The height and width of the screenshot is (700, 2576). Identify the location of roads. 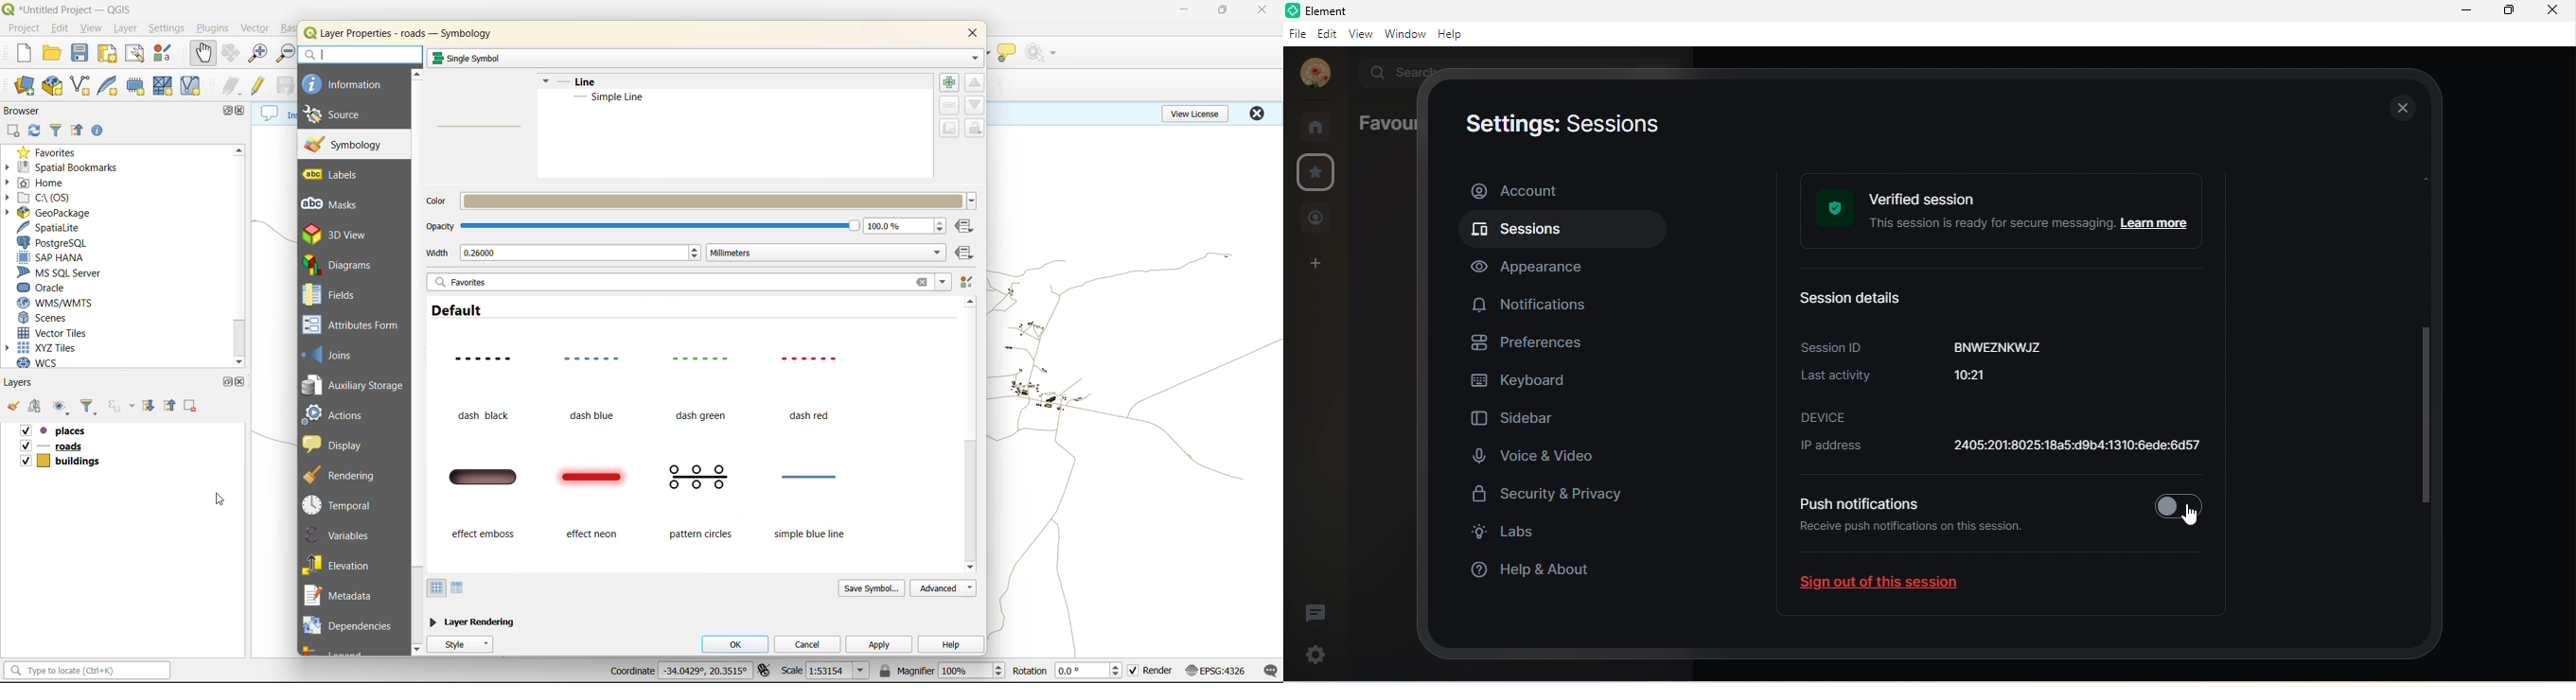
(57, 446).